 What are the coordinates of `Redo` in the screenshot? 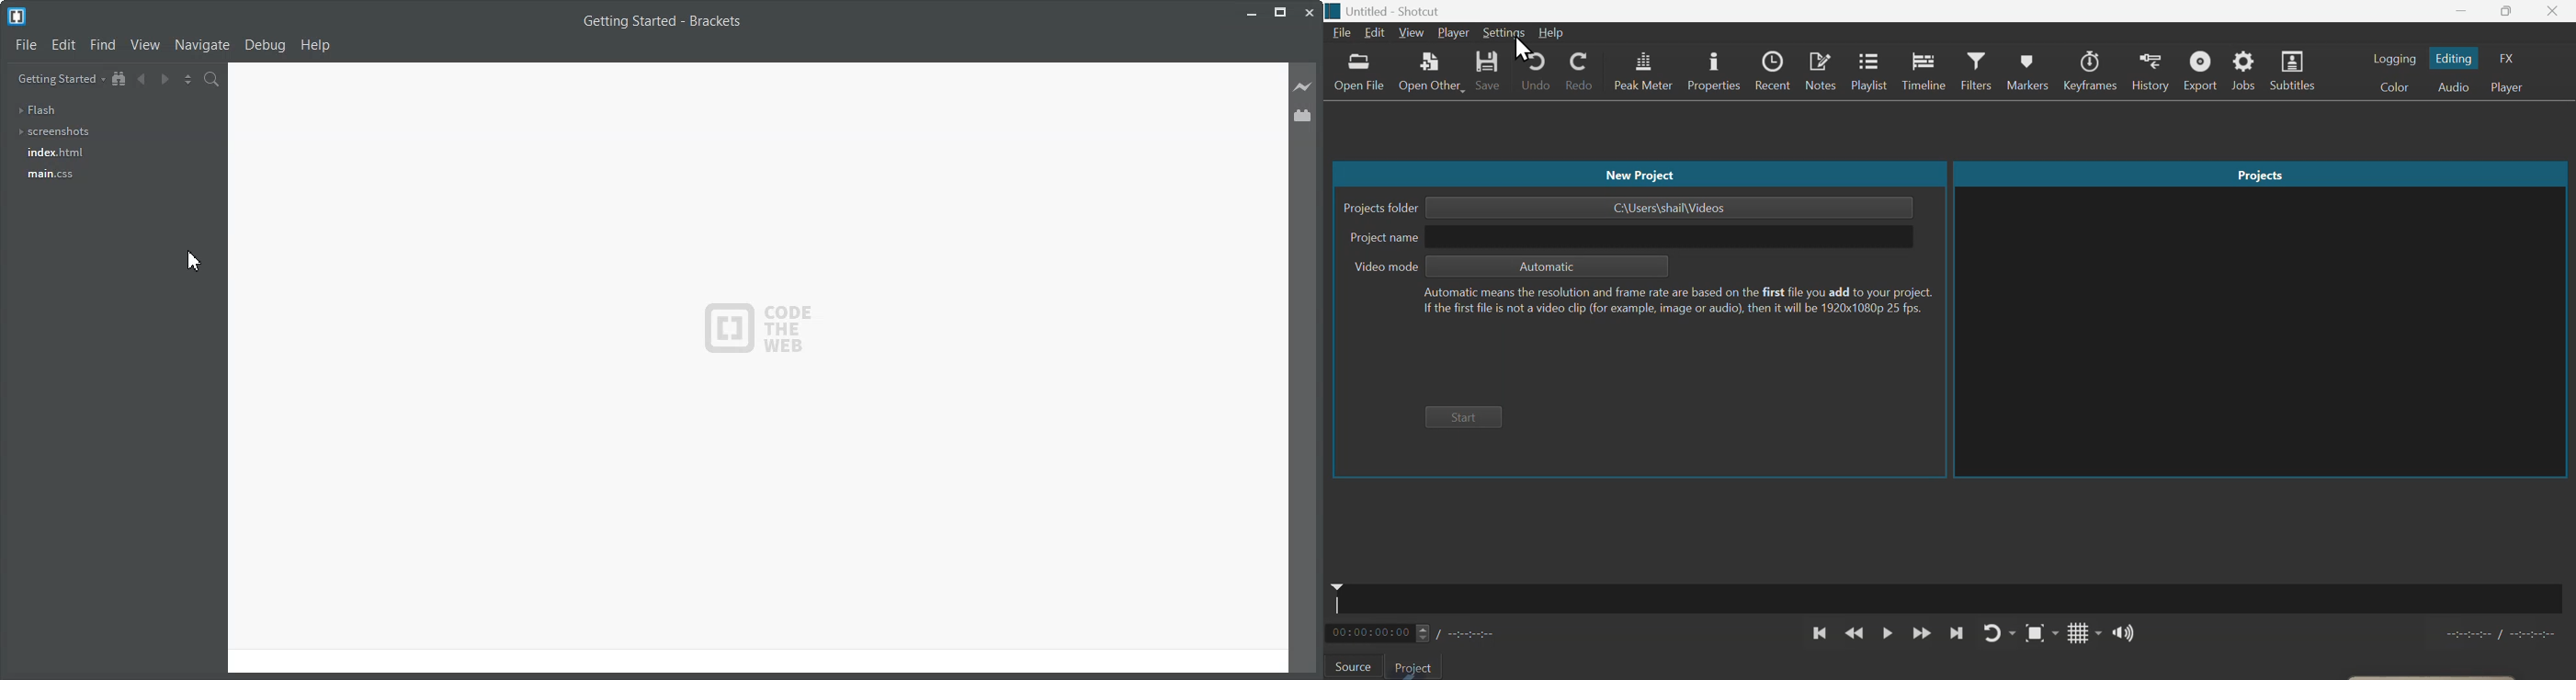 It's located at (1584, 72).